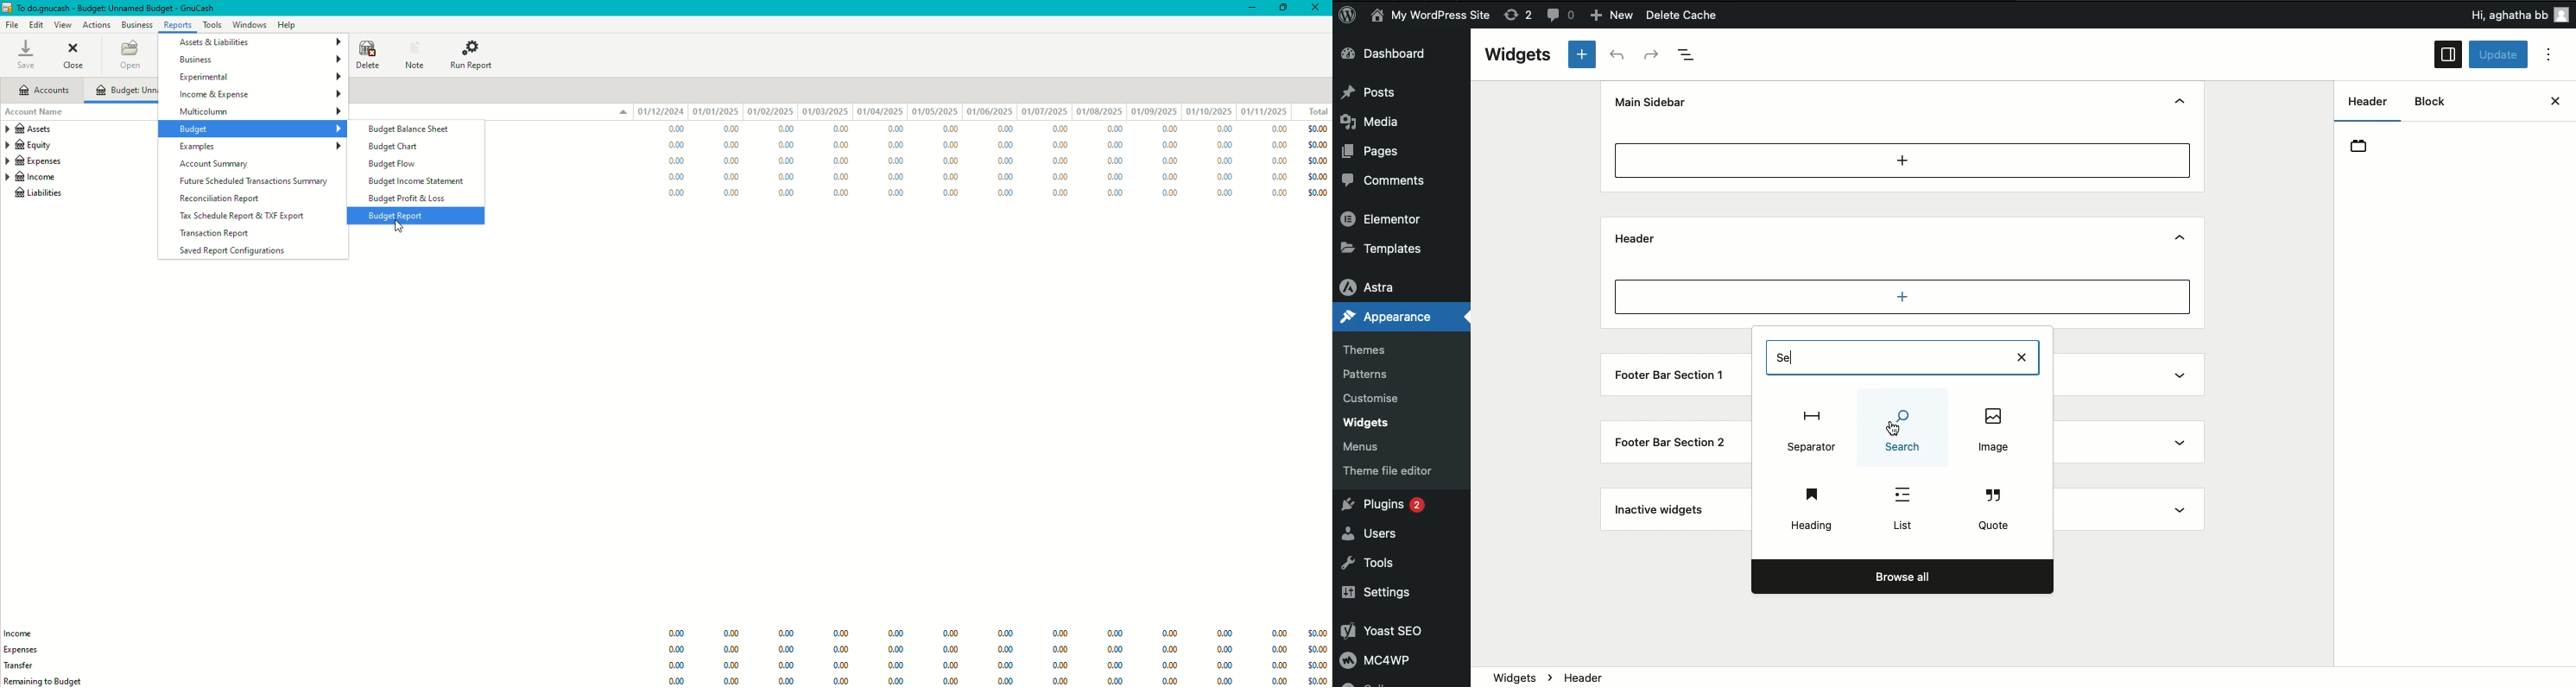  I want to click on , so click(948, 636).